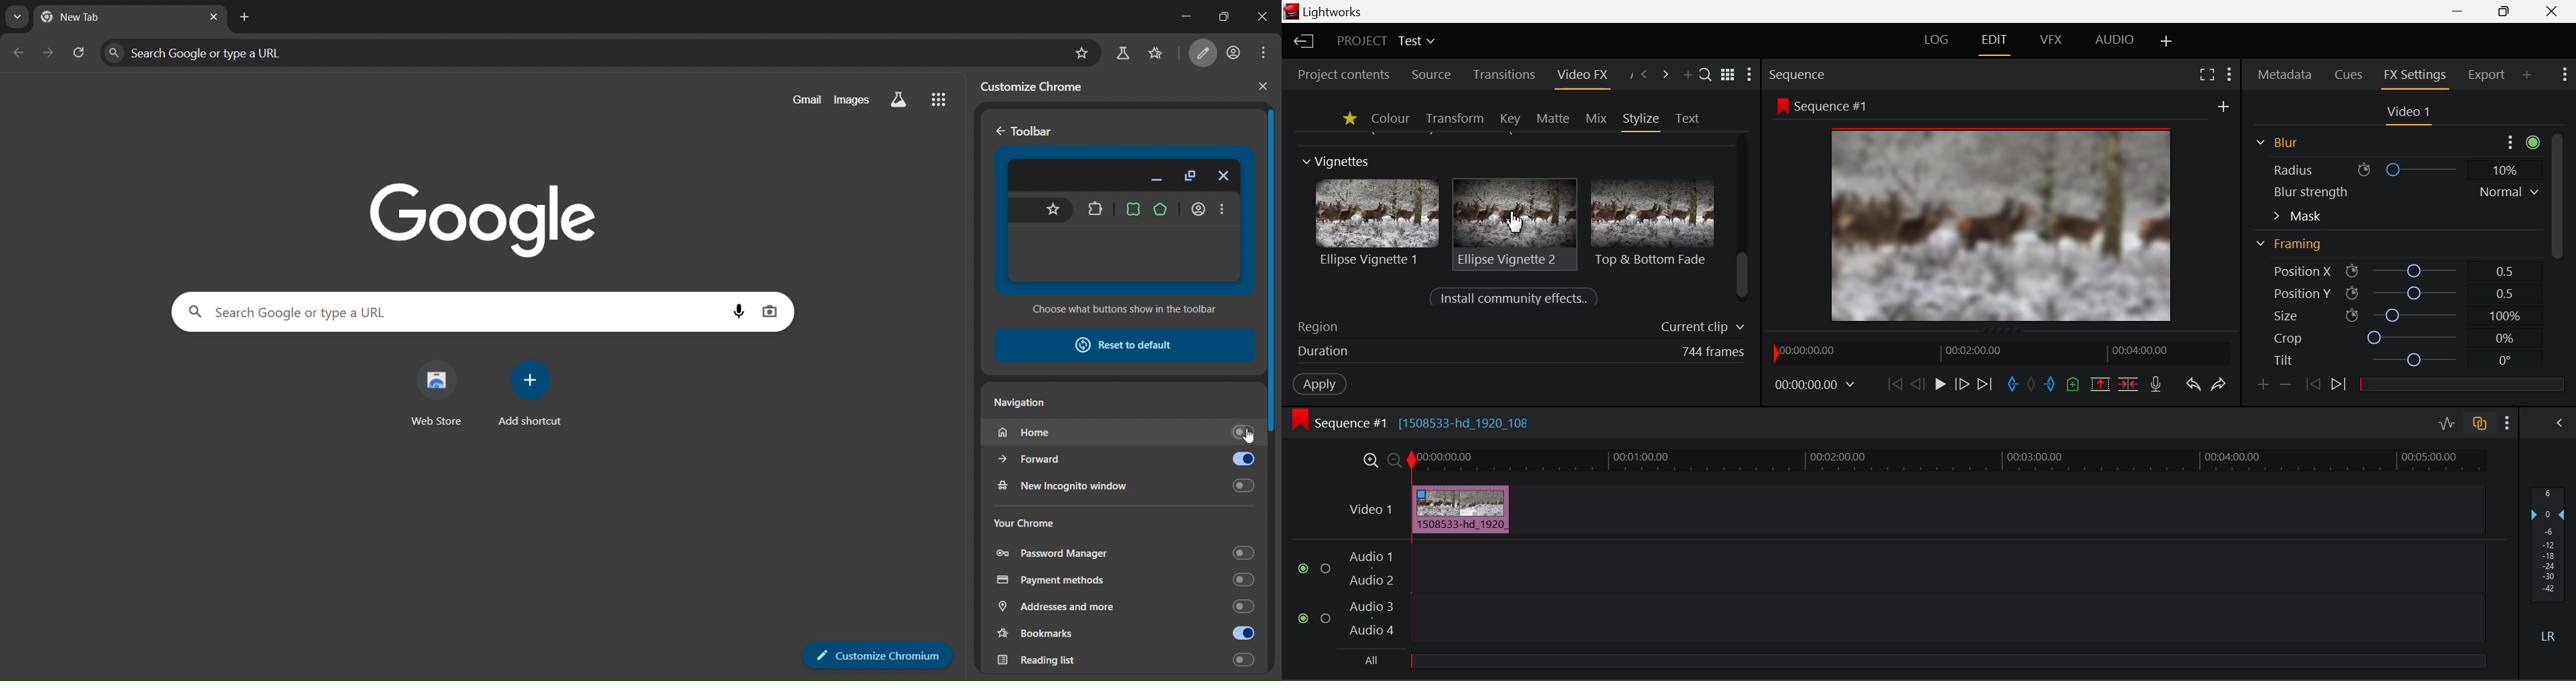 Image resolution: width=2576 pixels, height=700 pixels. What do you see at coordinates (1986, 382) in the screenshot?
I see `To End` at bounding box center [1986, 382].